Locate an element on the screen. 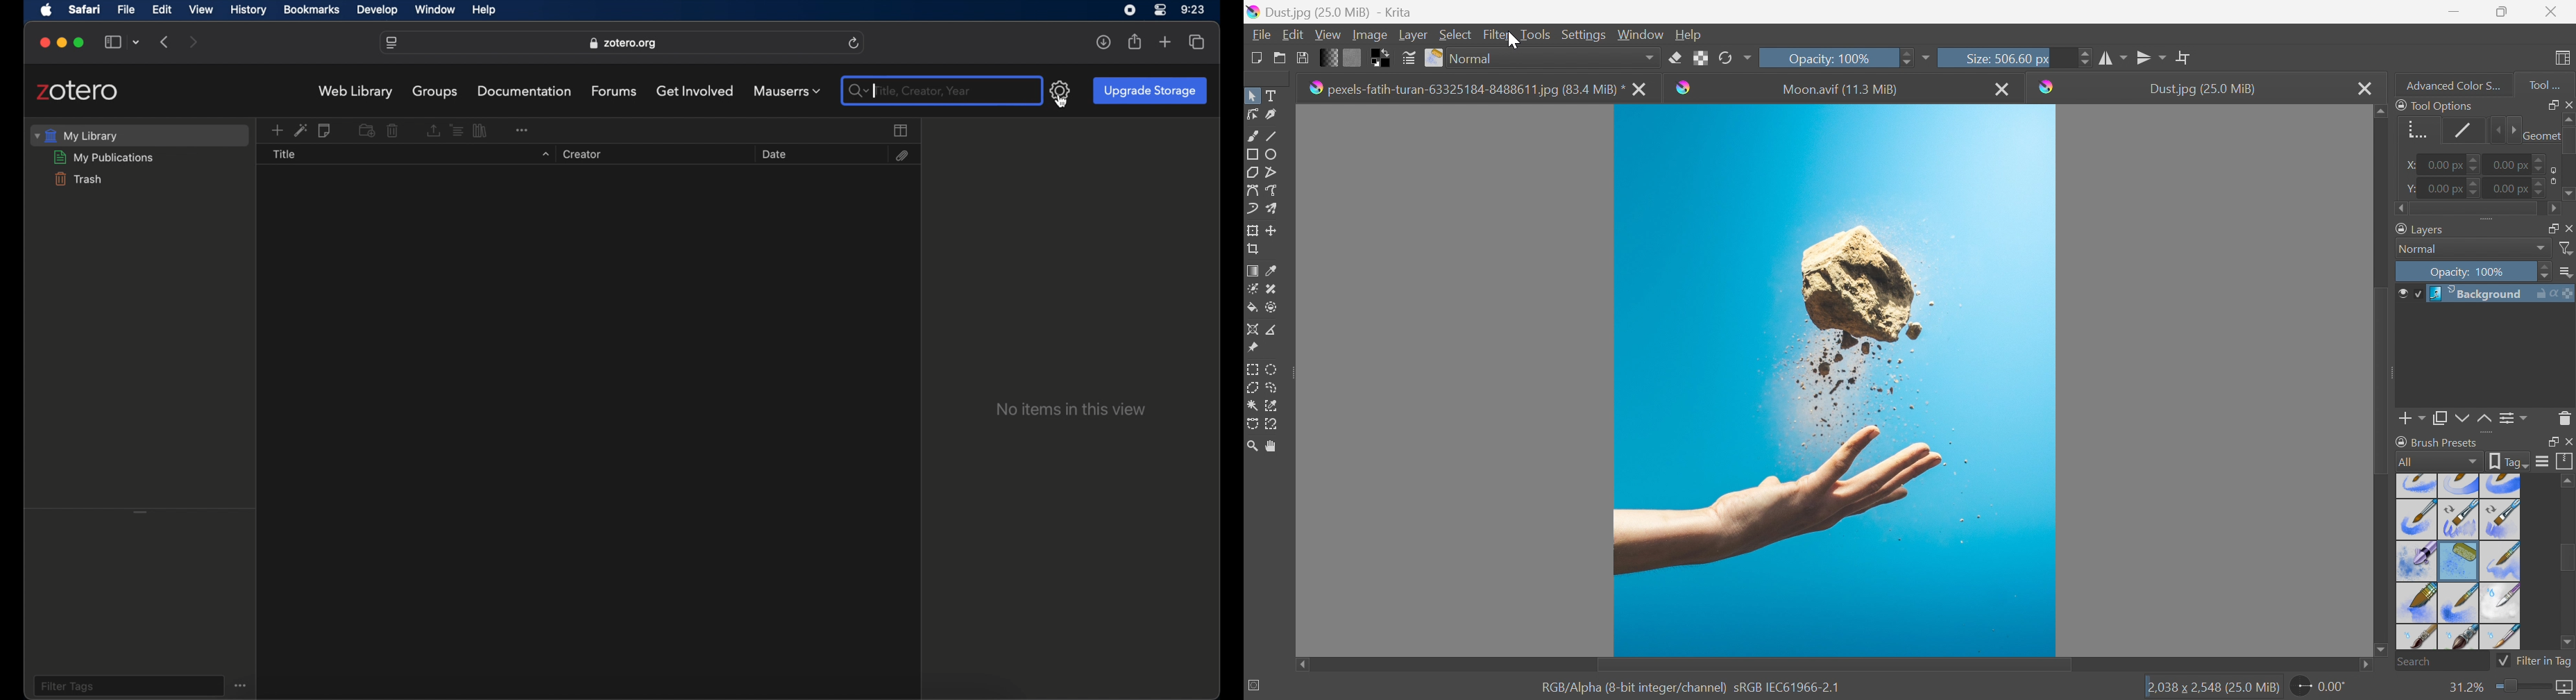  Storage resources is located at coordinates (2565, 462).